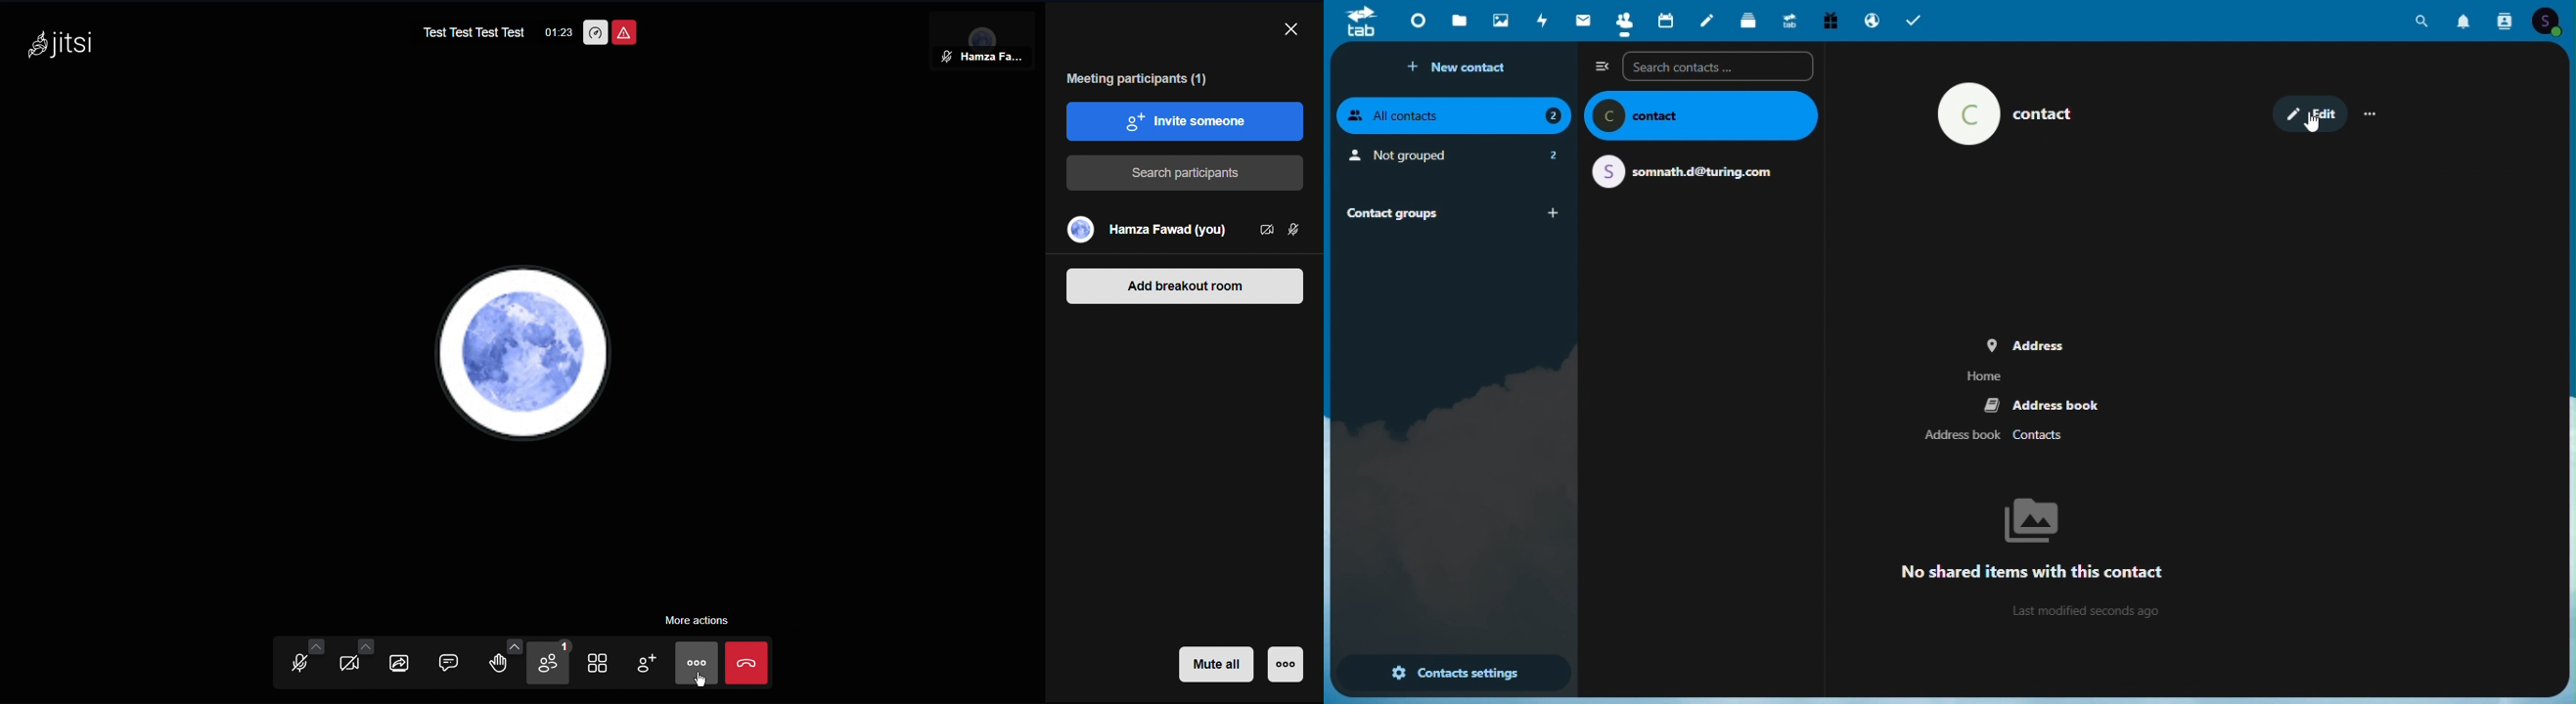 The width and height of the screenshot is (2576, 728). What do you see at coordinates (1665, 22) in the screenshot?
I see `Calendar` at bounding box center [1665, 22].